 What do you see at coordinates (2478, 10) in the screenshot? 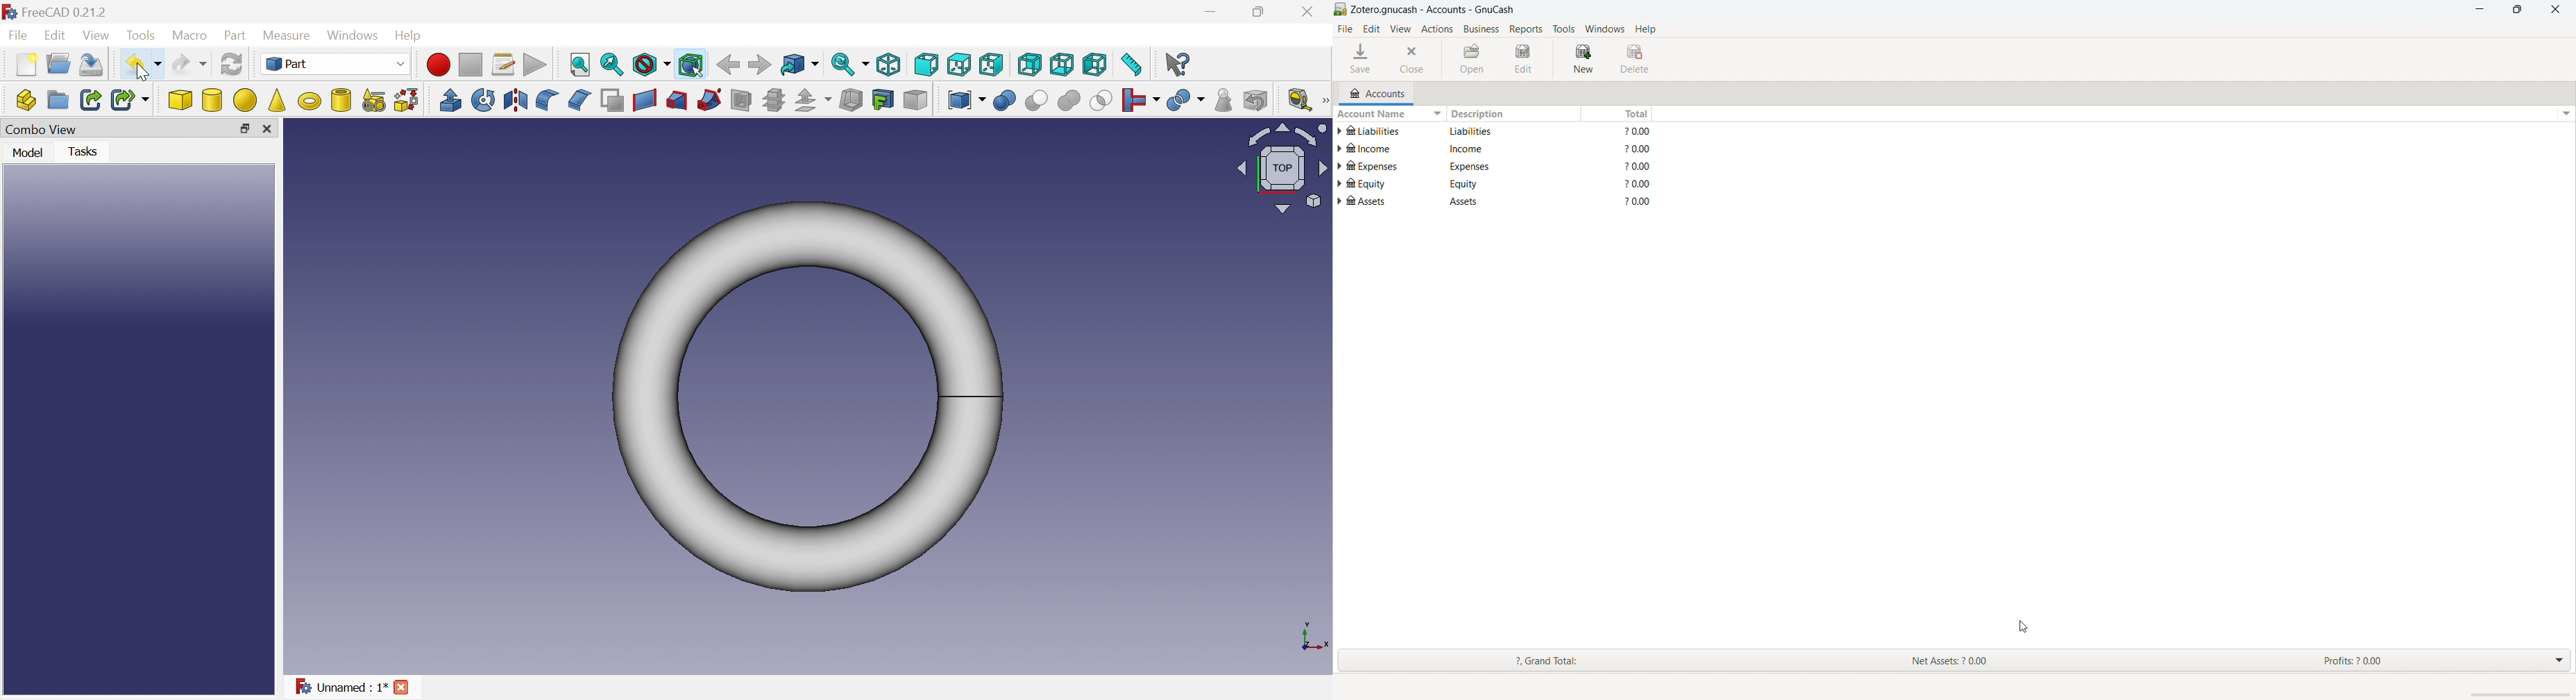
I see `minimize` at bounding box center [2478, 10].